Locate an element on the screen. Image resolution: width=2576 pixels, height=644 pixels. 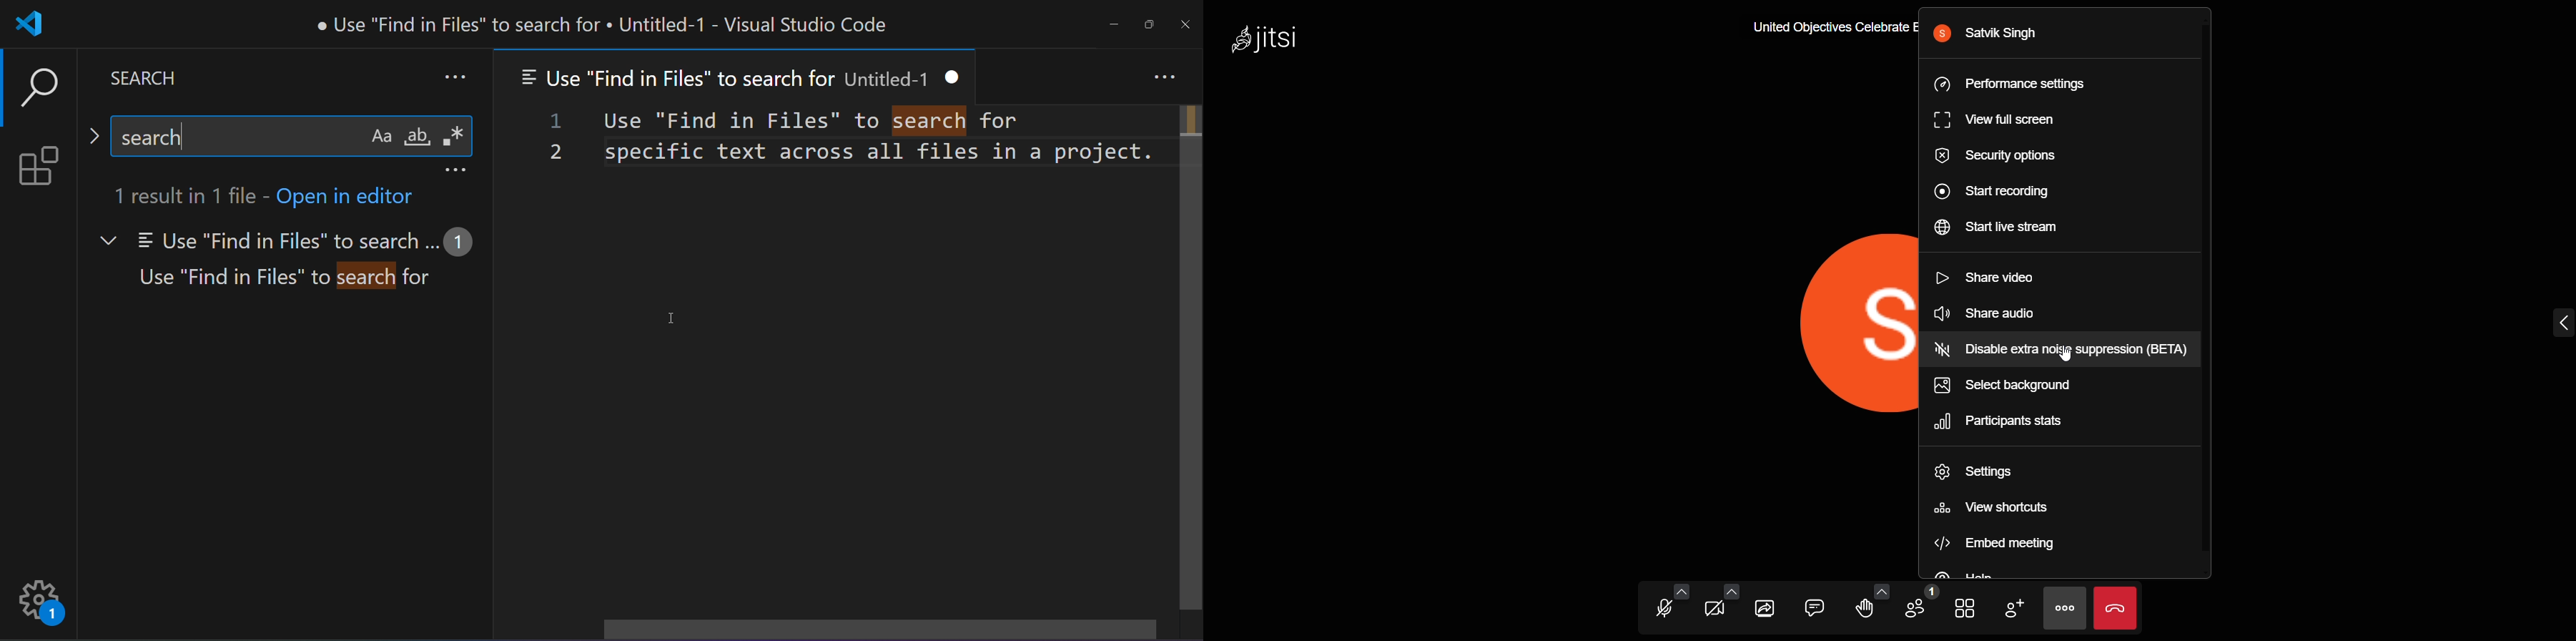
match case is located at coordinates (377, 135).